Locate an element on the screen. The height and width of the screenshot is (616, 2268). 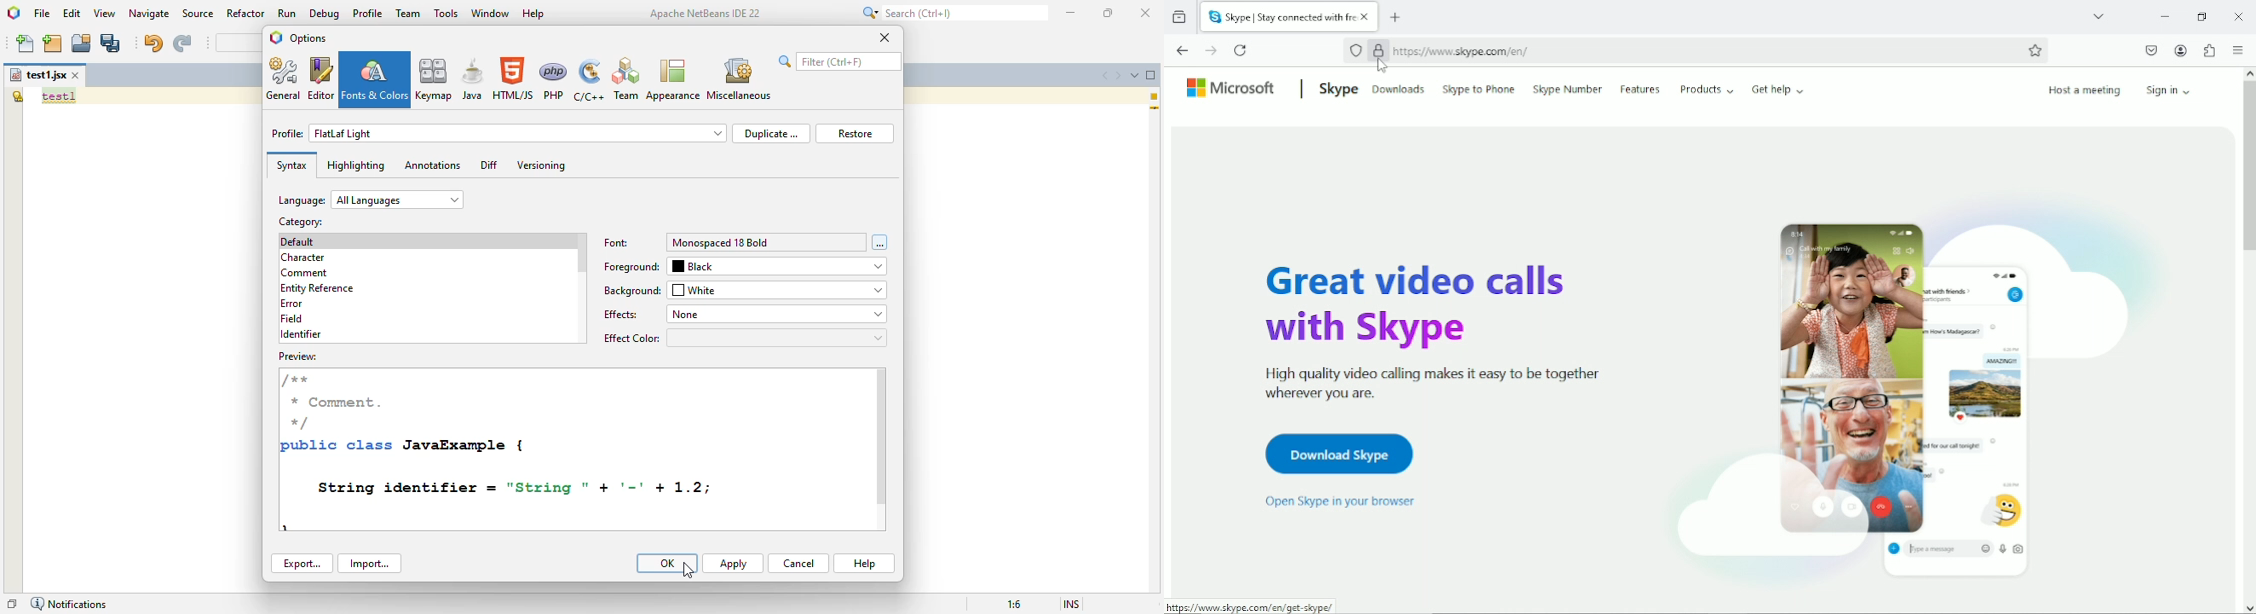
export is located at coordinates (302, 564).